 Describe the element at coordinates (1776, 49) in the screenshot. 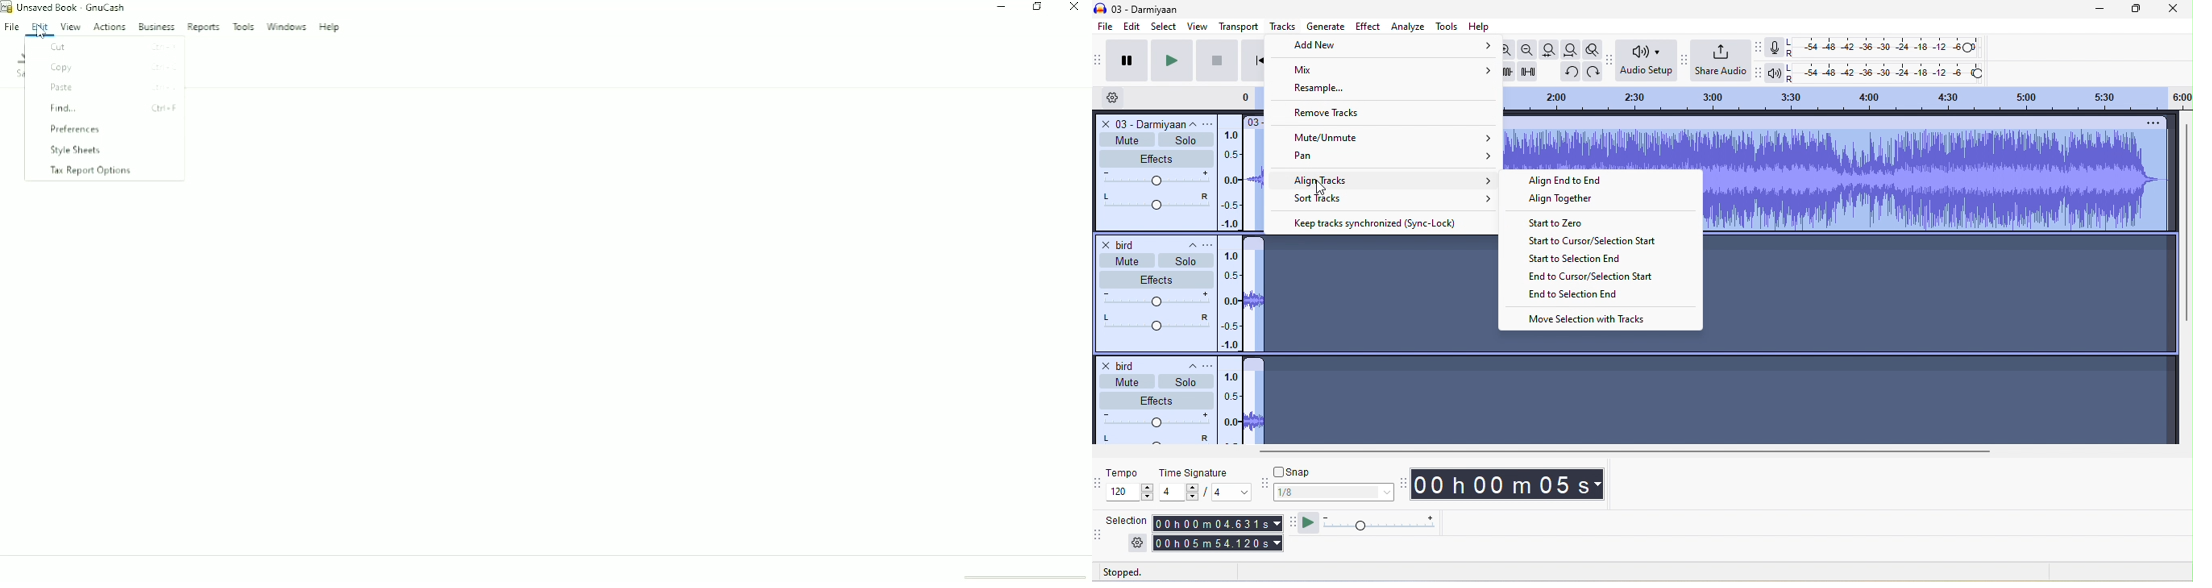

I see `record meter` at that location.